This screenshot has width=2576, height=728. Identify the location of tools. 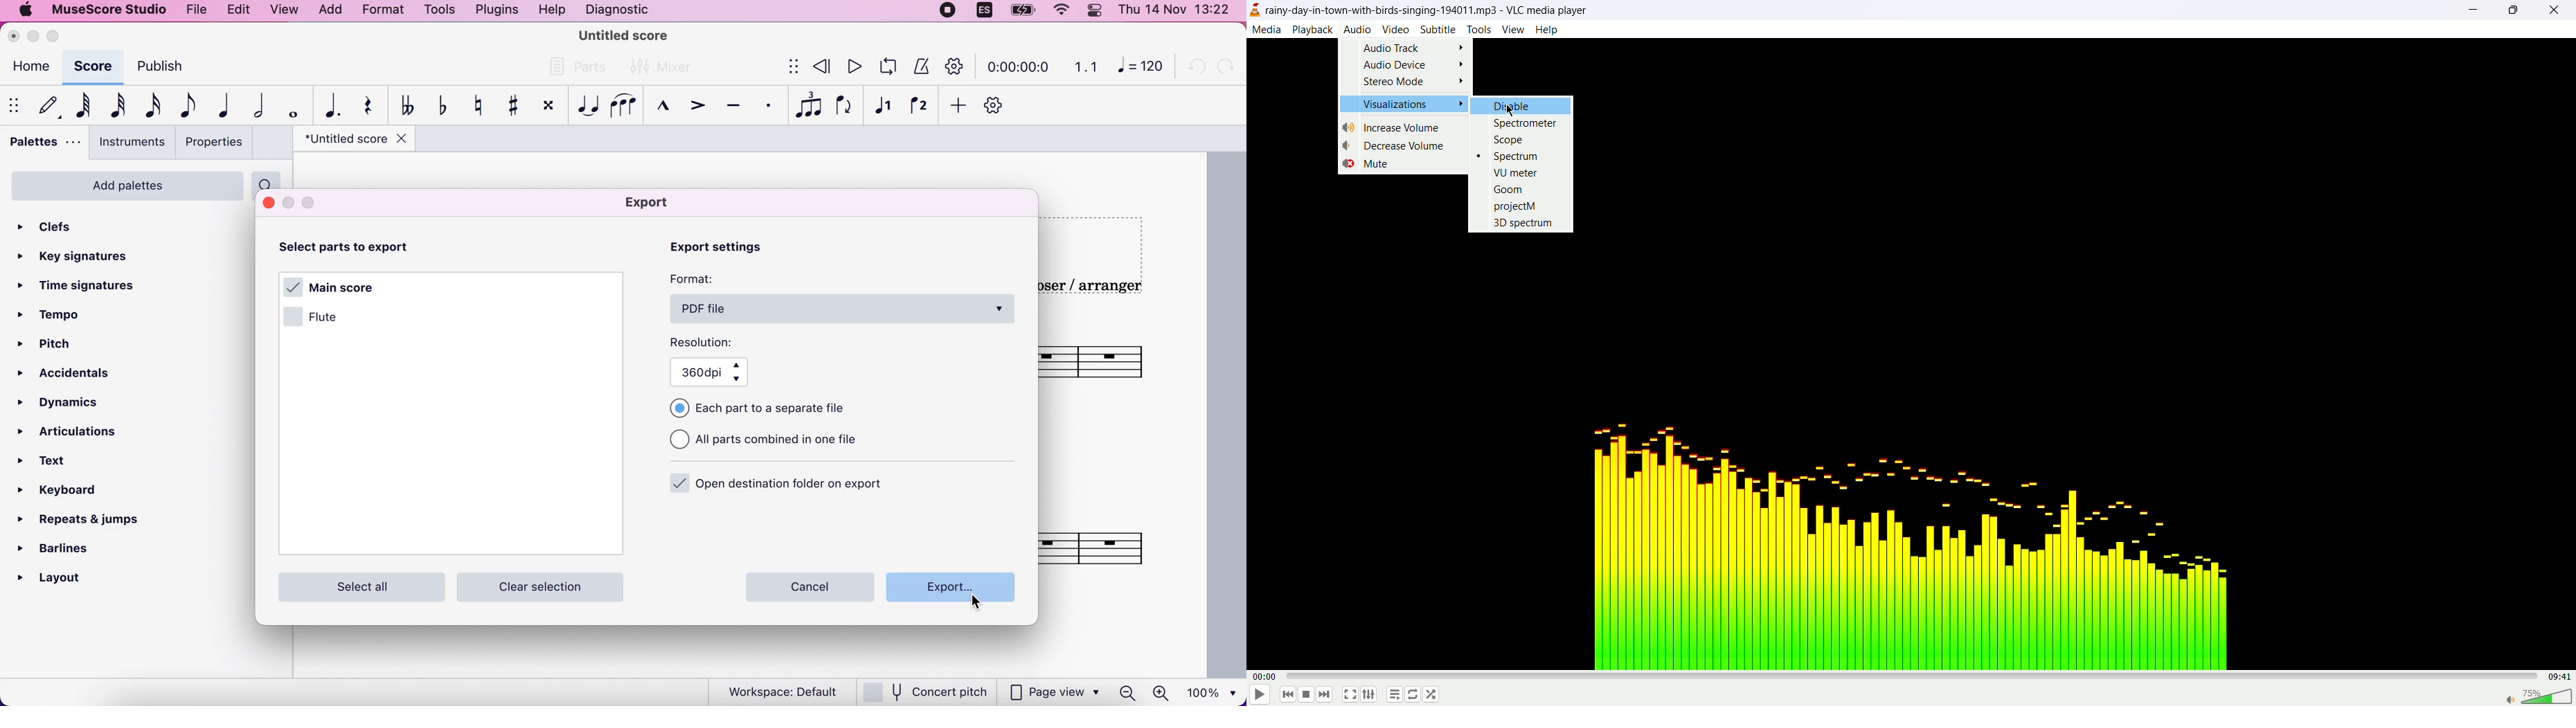
(1480, 29).